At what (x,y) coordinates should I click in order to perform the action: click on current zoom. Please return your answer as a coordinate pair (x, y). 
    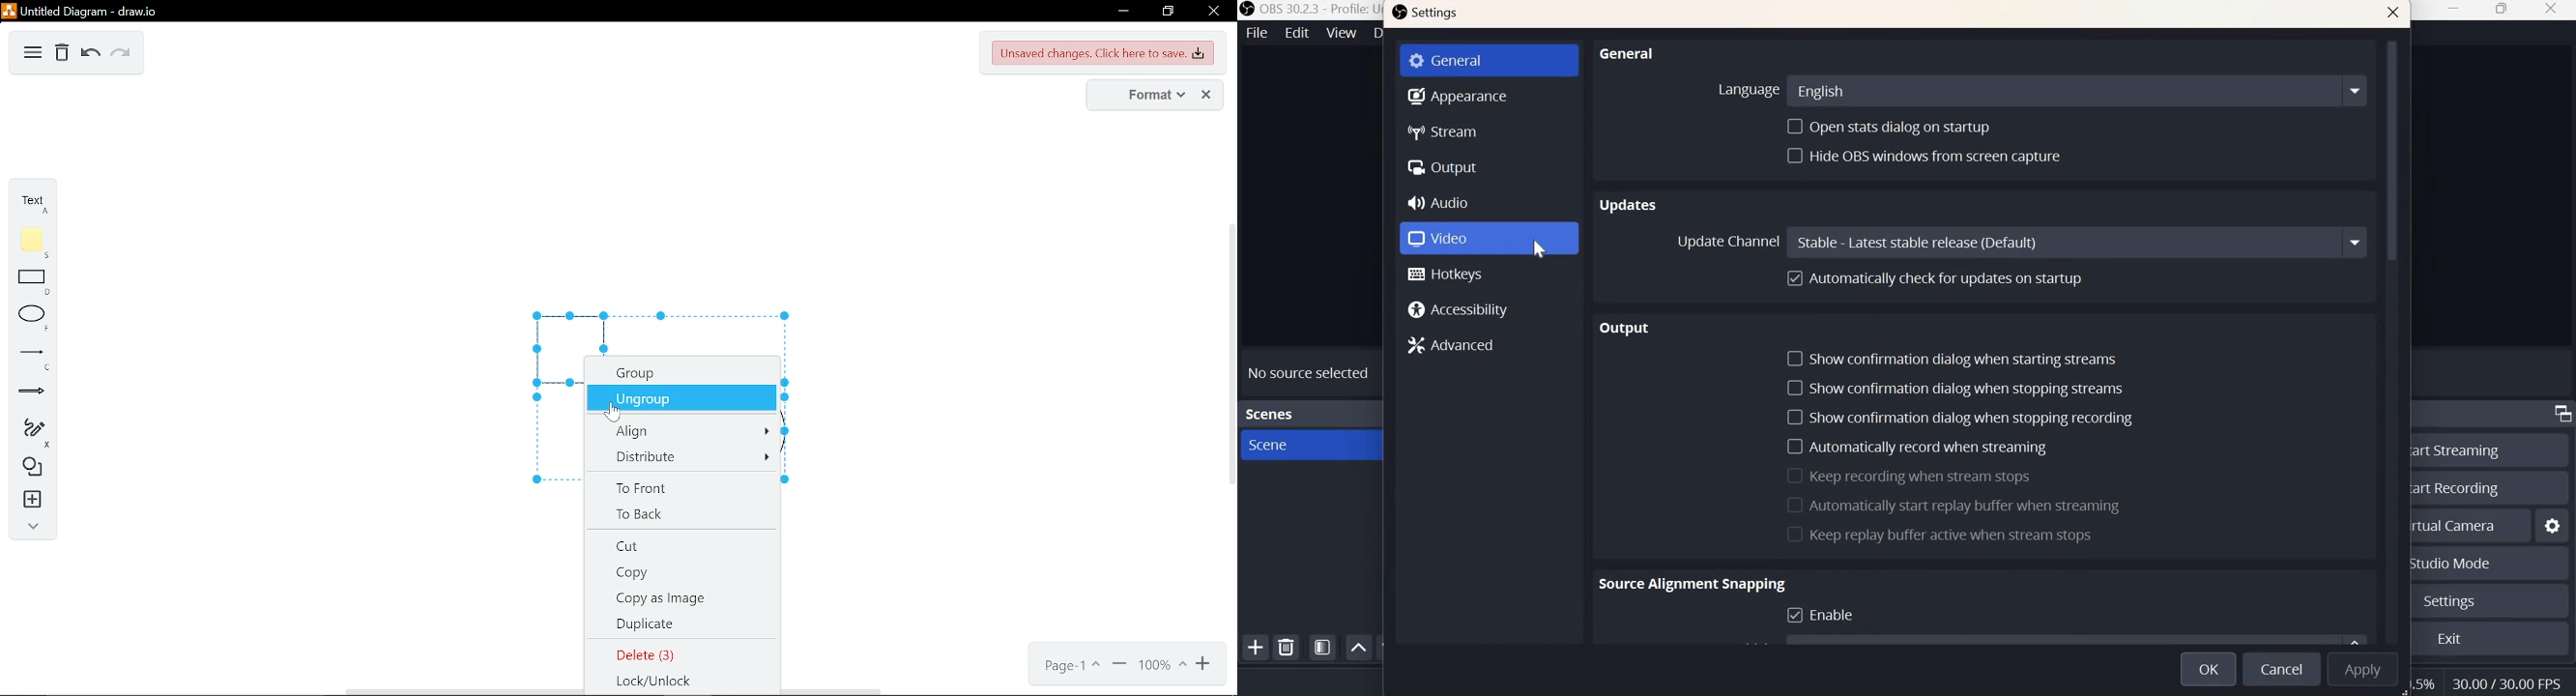
    Looking at the image, I should click on (1163, 666).